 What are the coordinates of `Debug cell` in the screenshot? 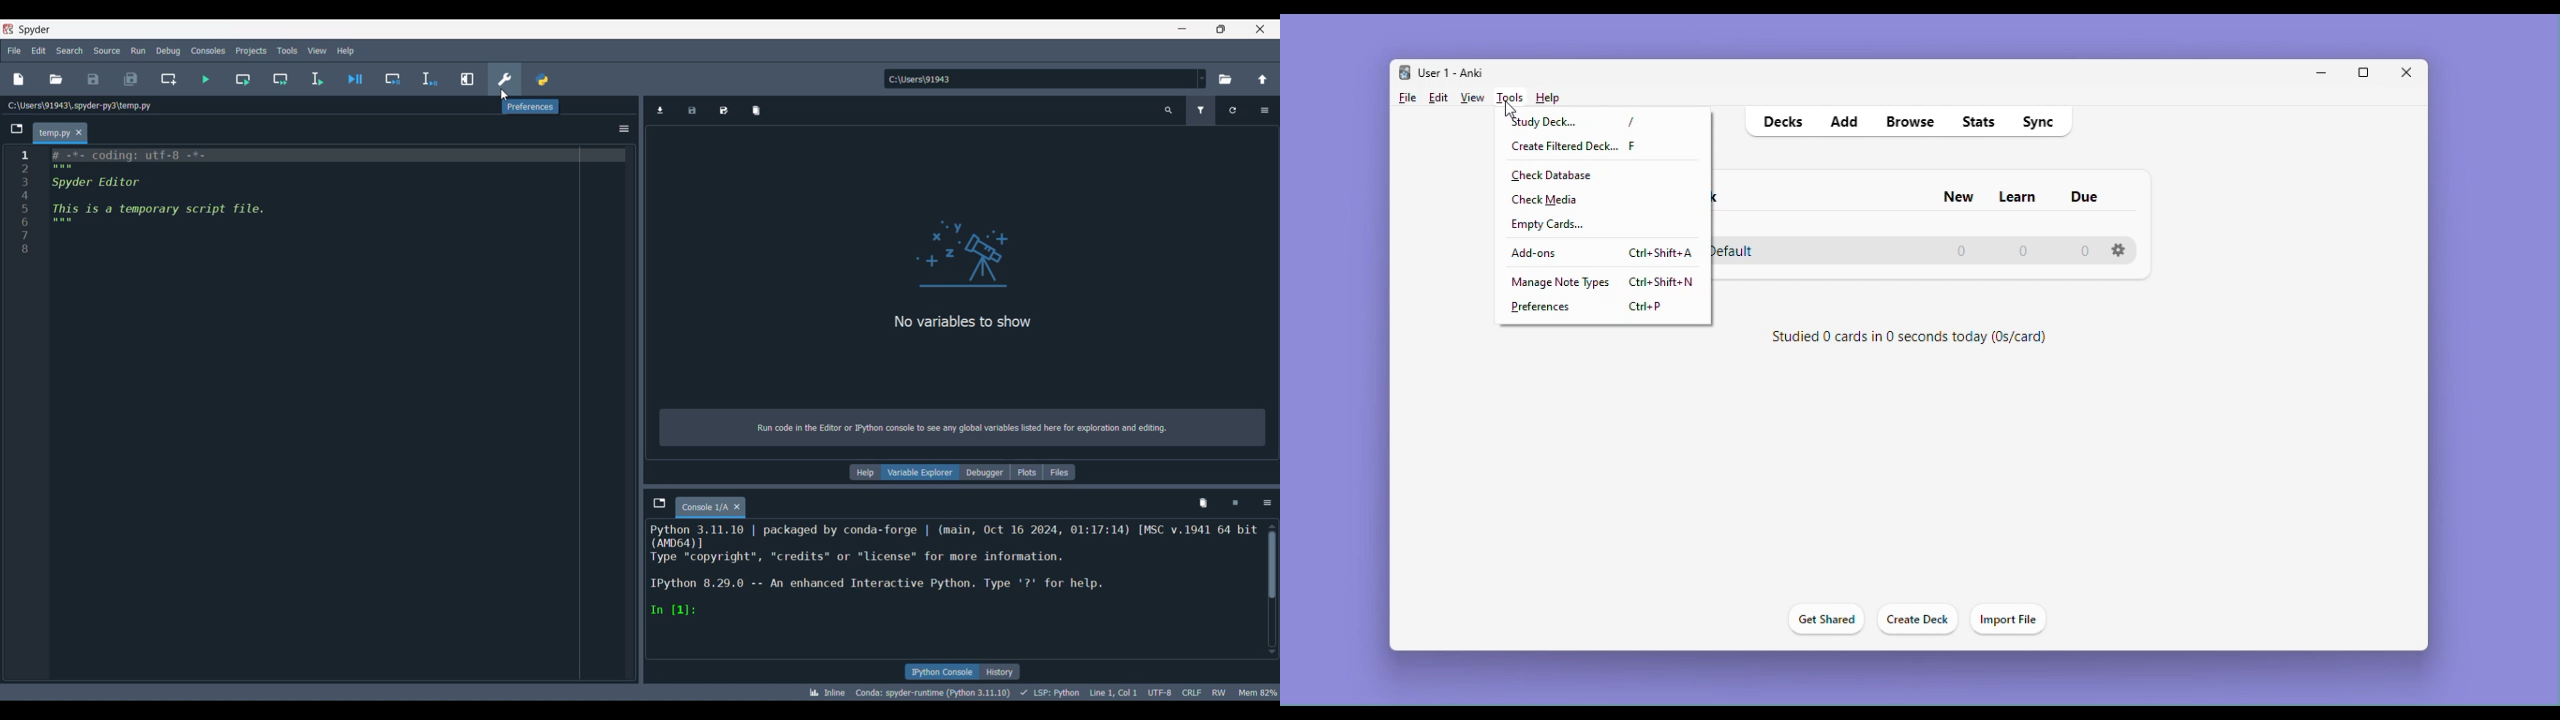 It's located at (393, 79).